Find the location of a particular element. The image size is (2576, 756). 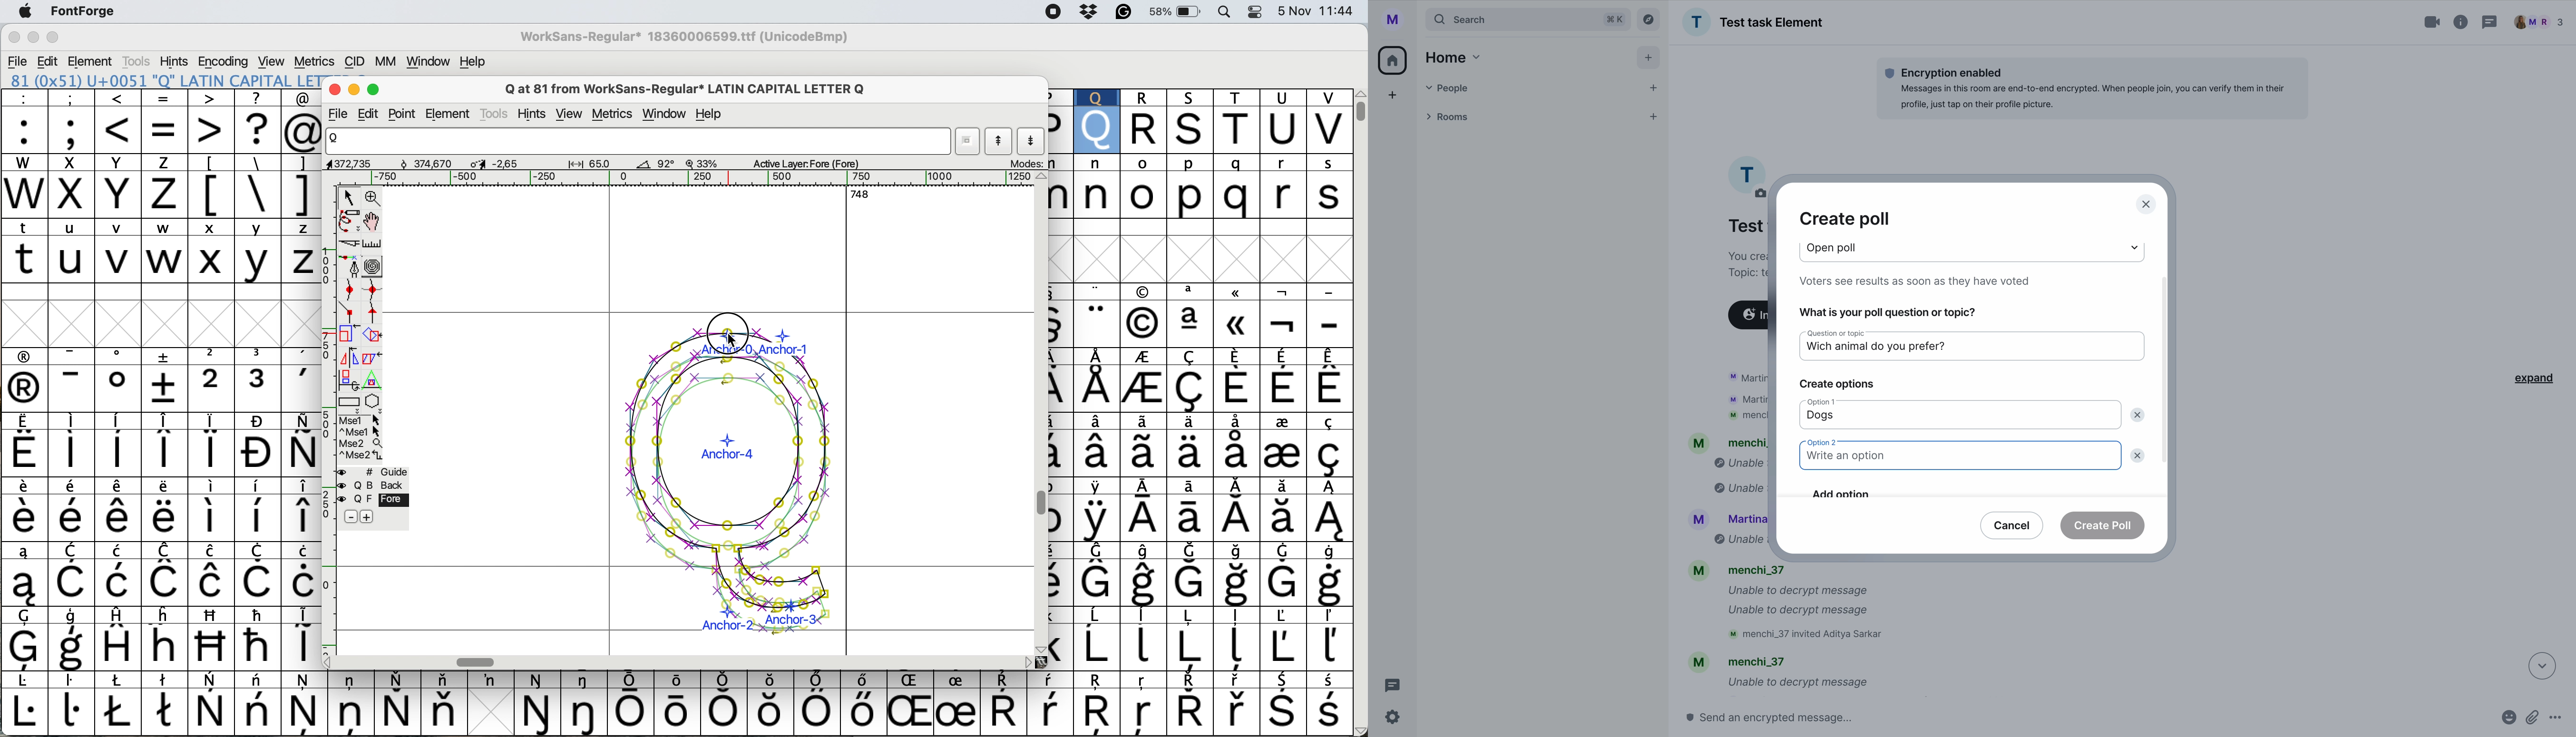

file is located at coordinates (18, 59).